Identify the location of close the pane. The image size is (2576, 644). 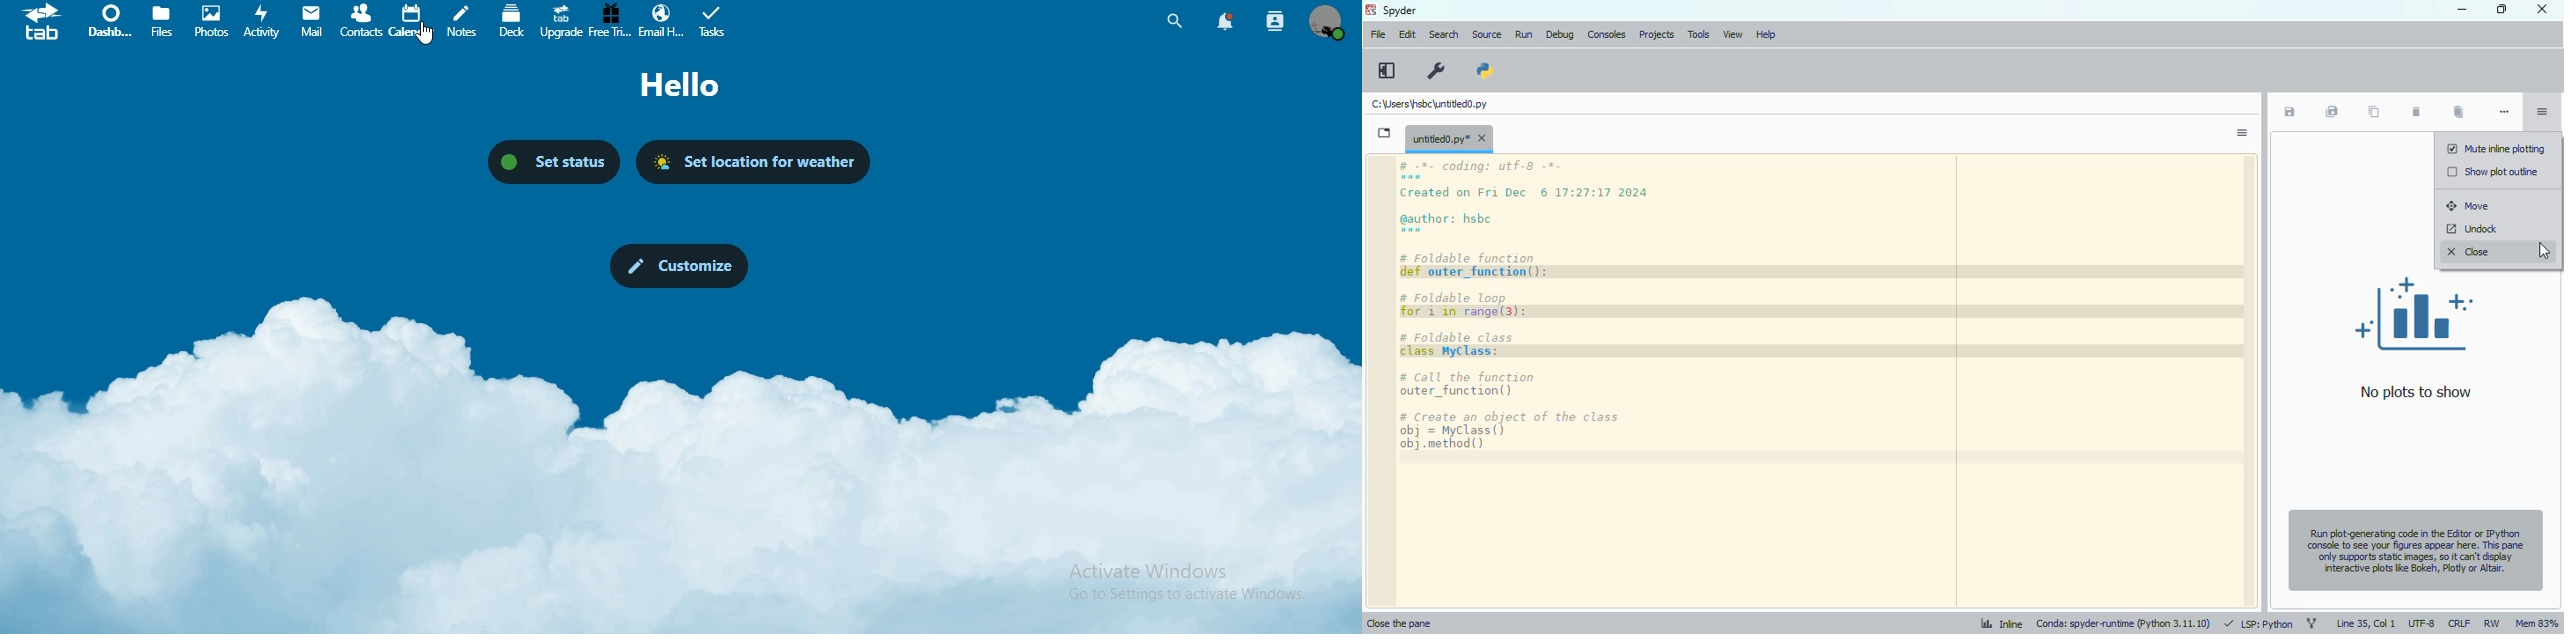
(1410, 623).